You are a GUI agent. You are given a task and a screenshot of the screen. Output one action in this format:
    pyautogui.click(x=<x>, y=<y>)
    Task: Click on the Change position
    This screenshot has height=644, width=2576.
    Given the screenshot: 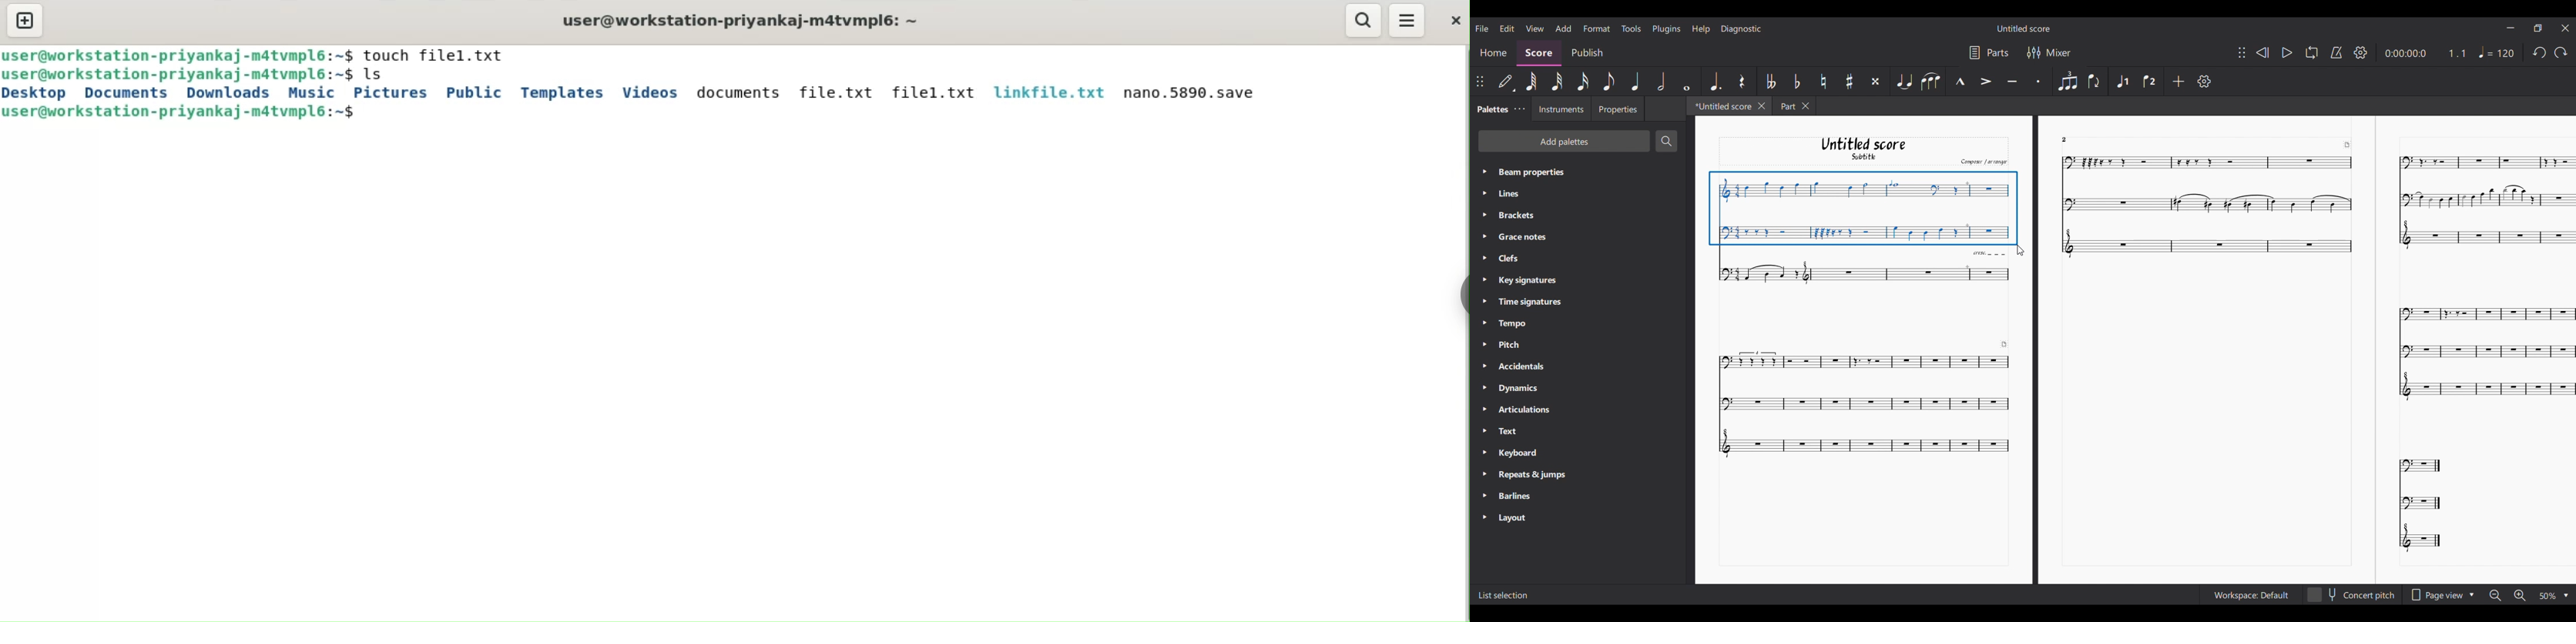 What is the action you would take?
    pyautogui.click(x=2241, y=52)
    